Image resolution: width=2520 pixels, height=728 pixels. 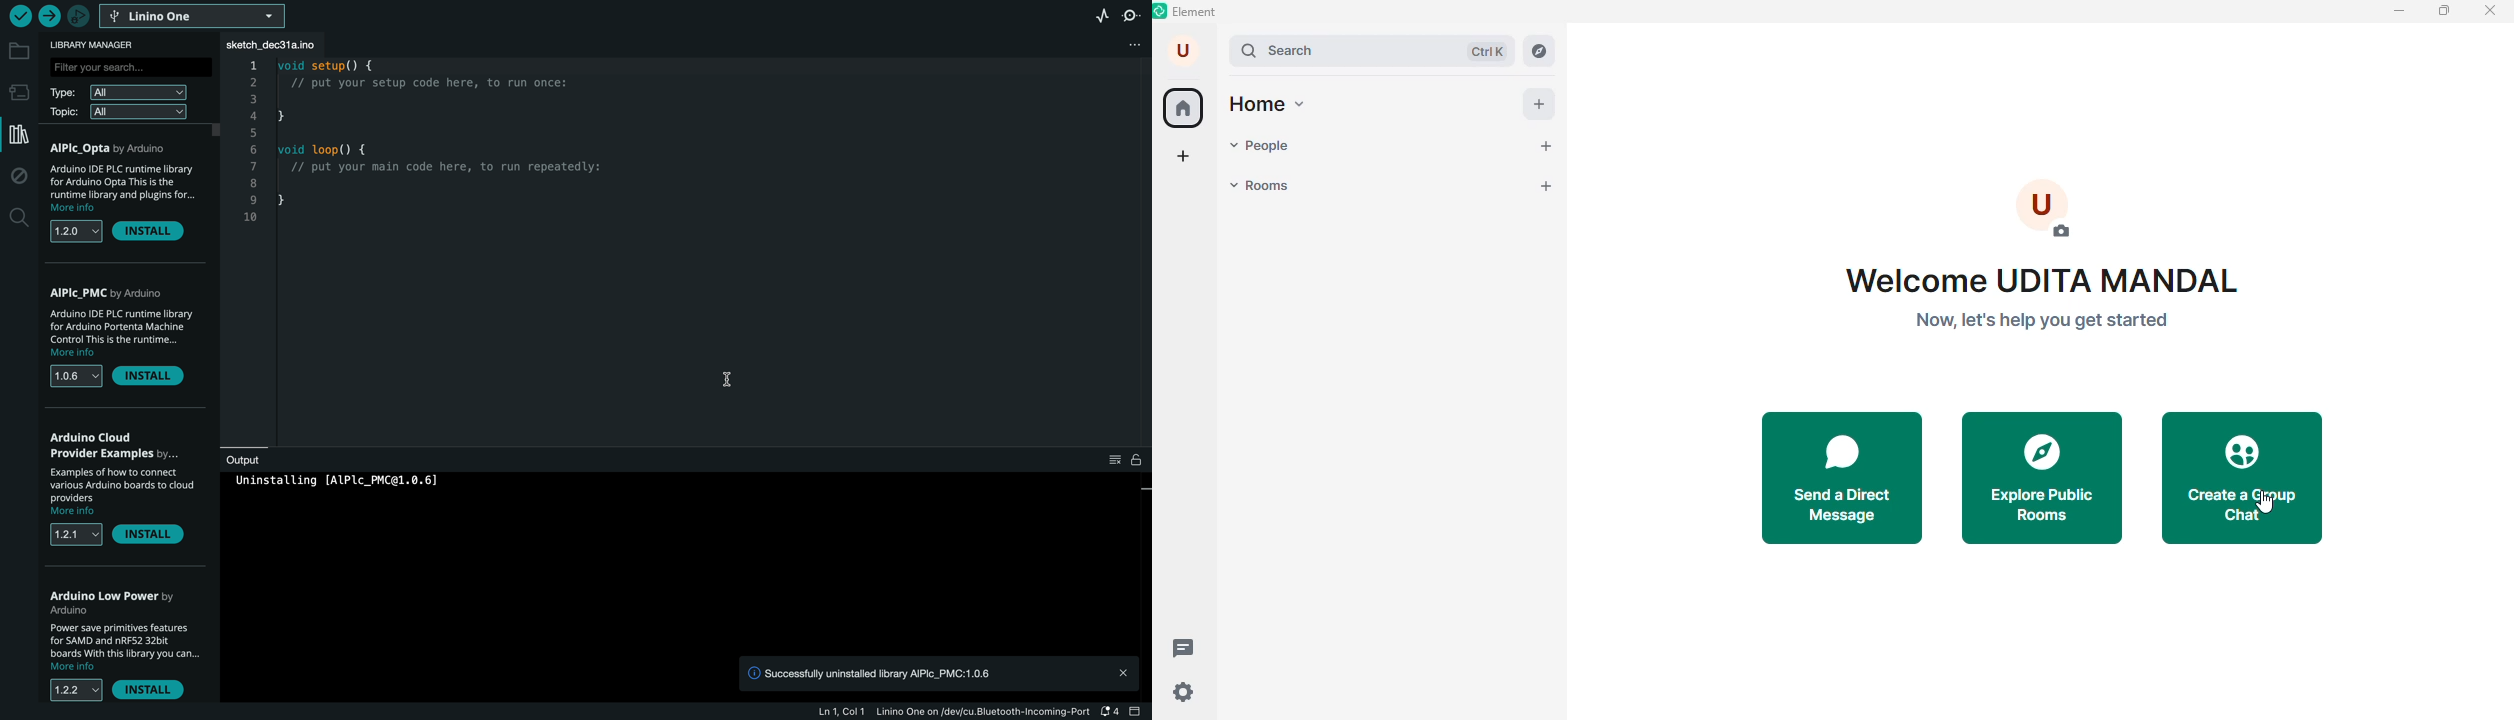 I want to click on account, so click(x=1184, y=52).